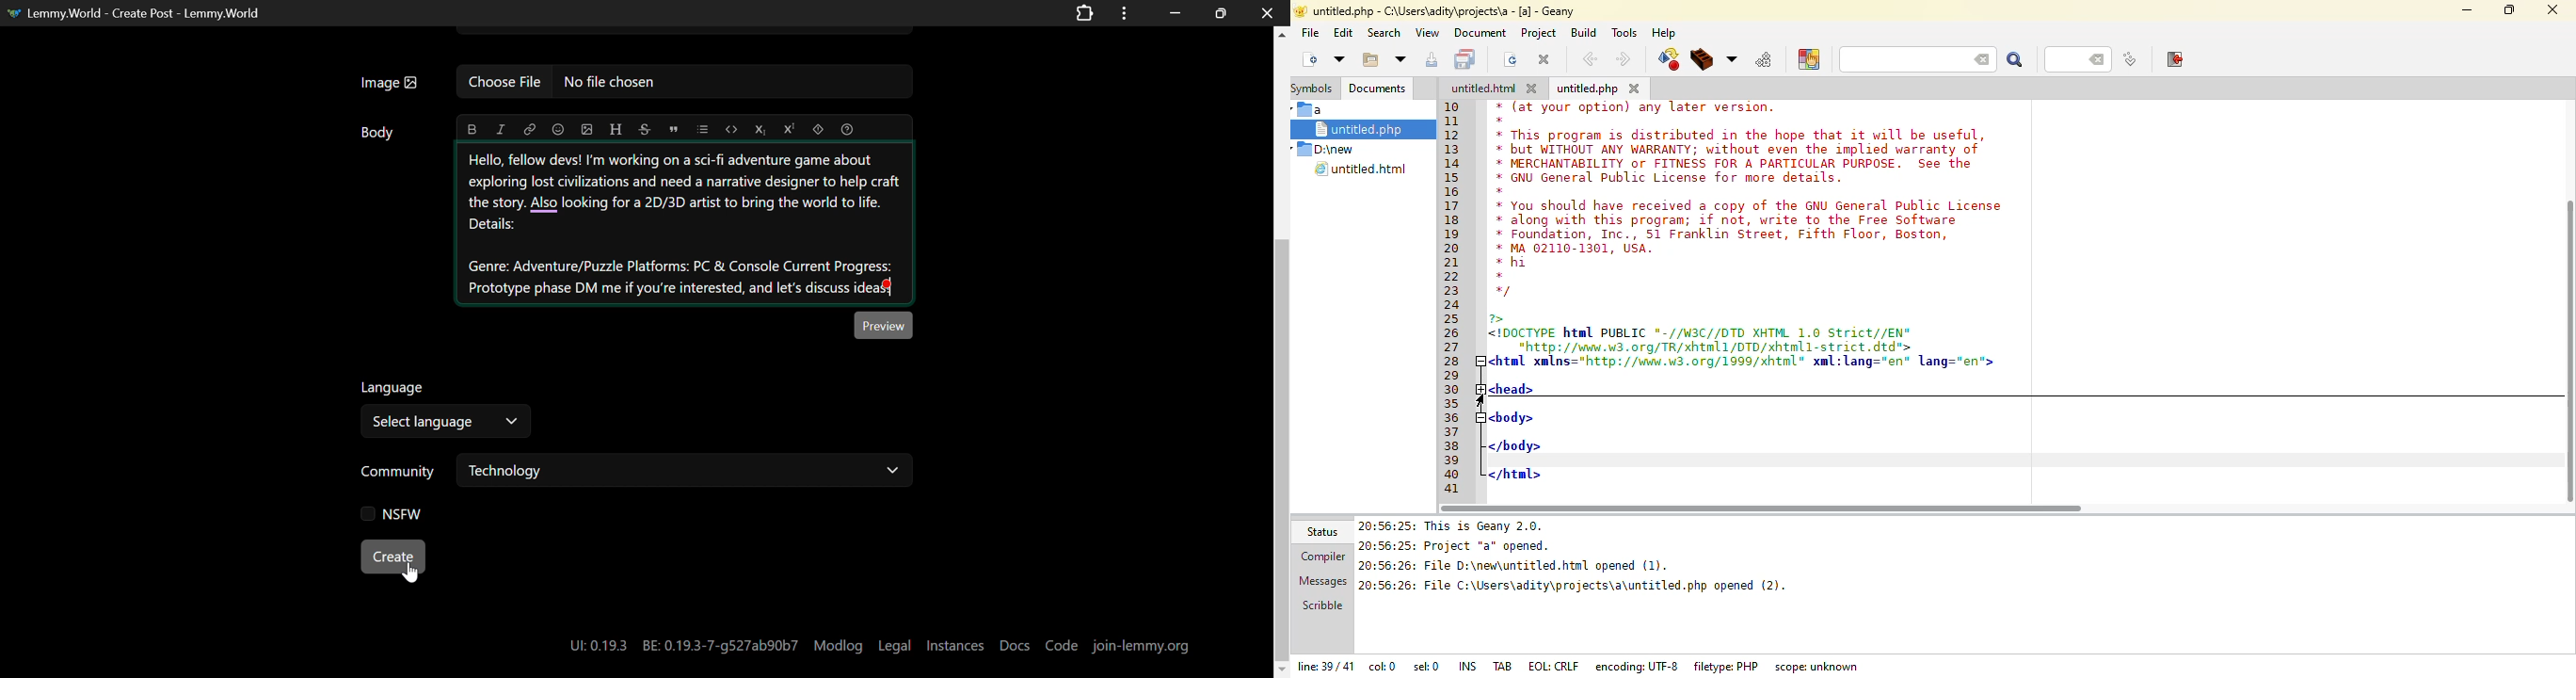 The height and width of the screenshot is (700, 2576). What do you see at coordinates (678, 642) in the screenshot?
I see `Ul: 0.19.3 BE: 0.19.3-7-g527ab90b7` at bounding box center [678, 642].